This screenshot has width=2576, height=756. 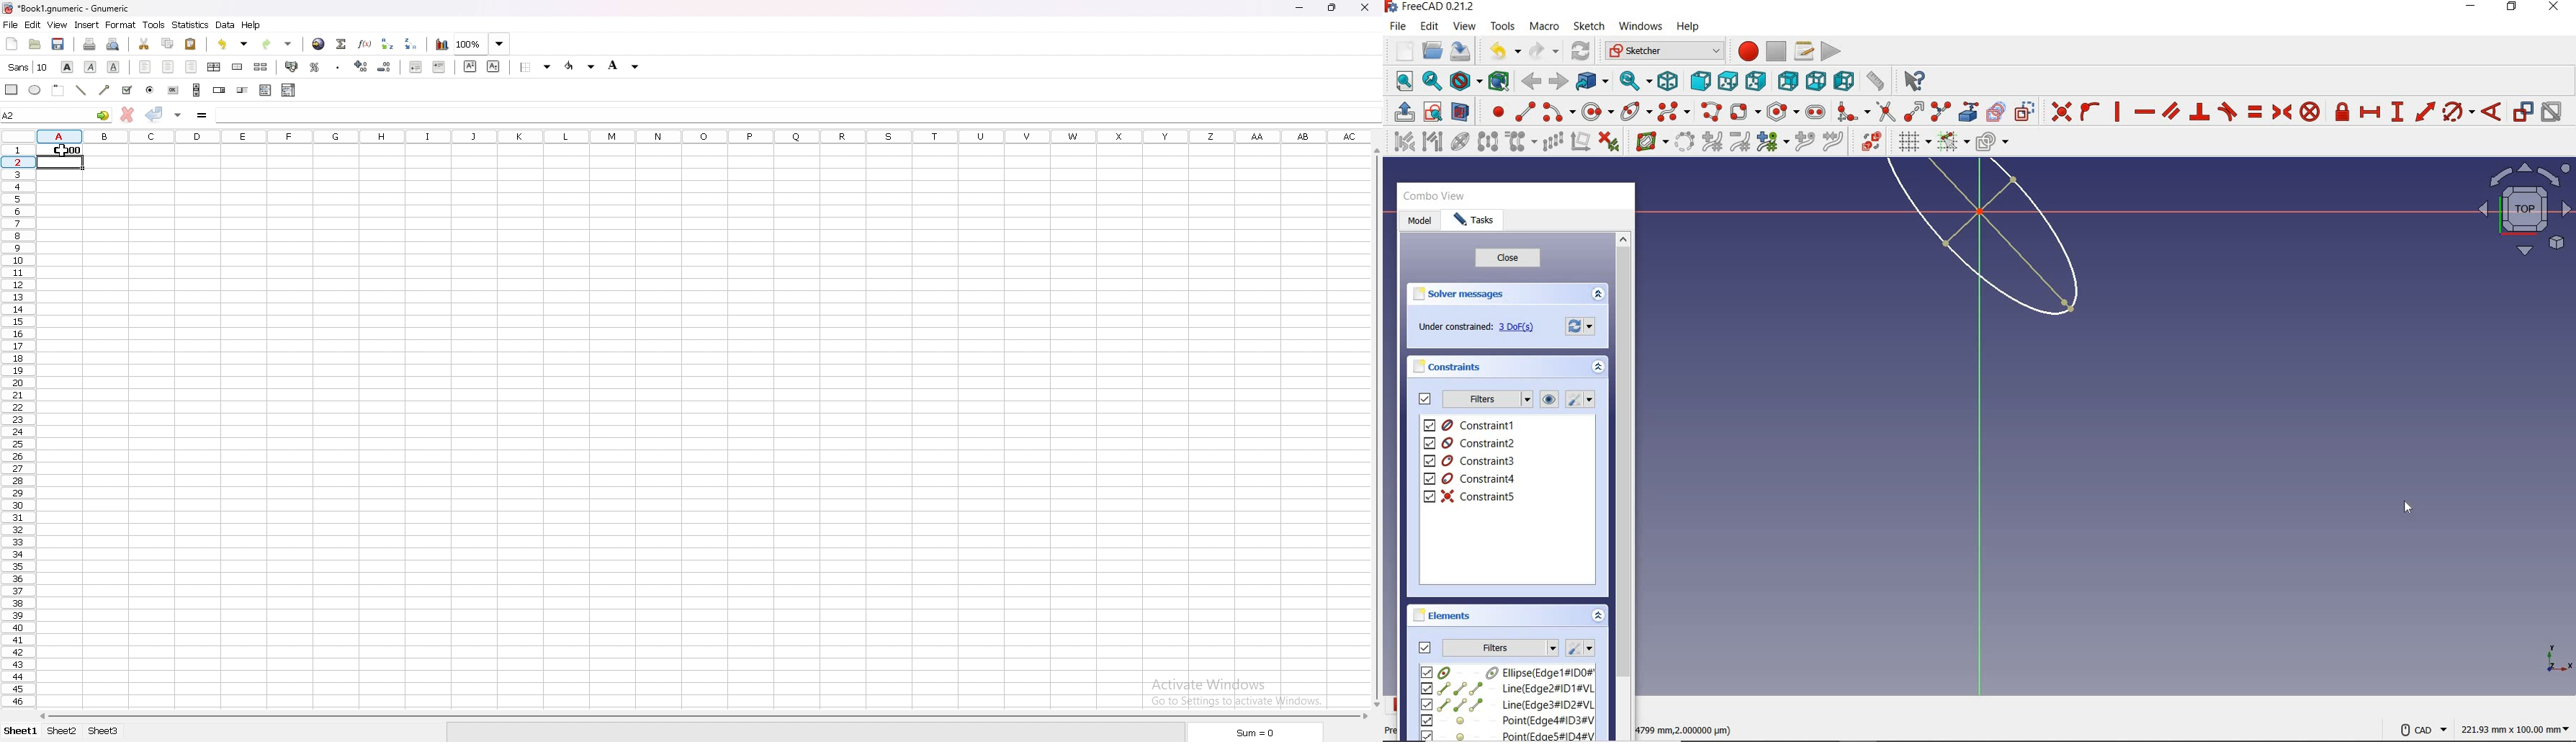 What do you see at coordinates (706, 135) in the screenshot?
I see `column` at bounding box center [706, 135].